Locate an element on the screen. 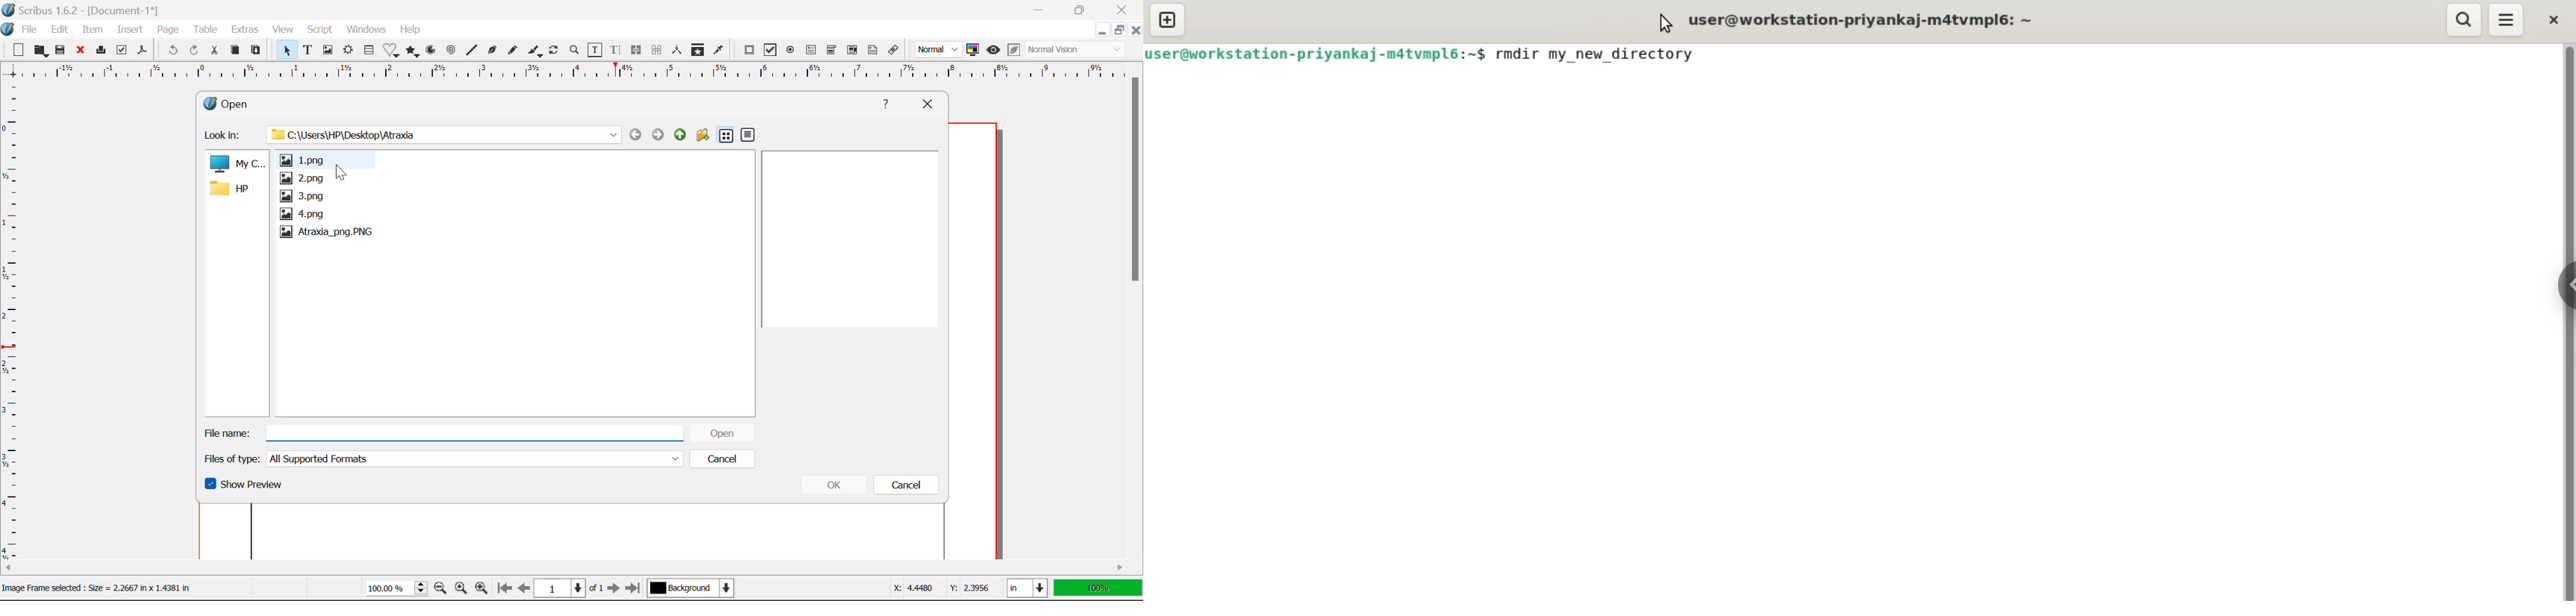 The width and height of the screenshot is (2576, 616). File is located at coordinates (30, 30).